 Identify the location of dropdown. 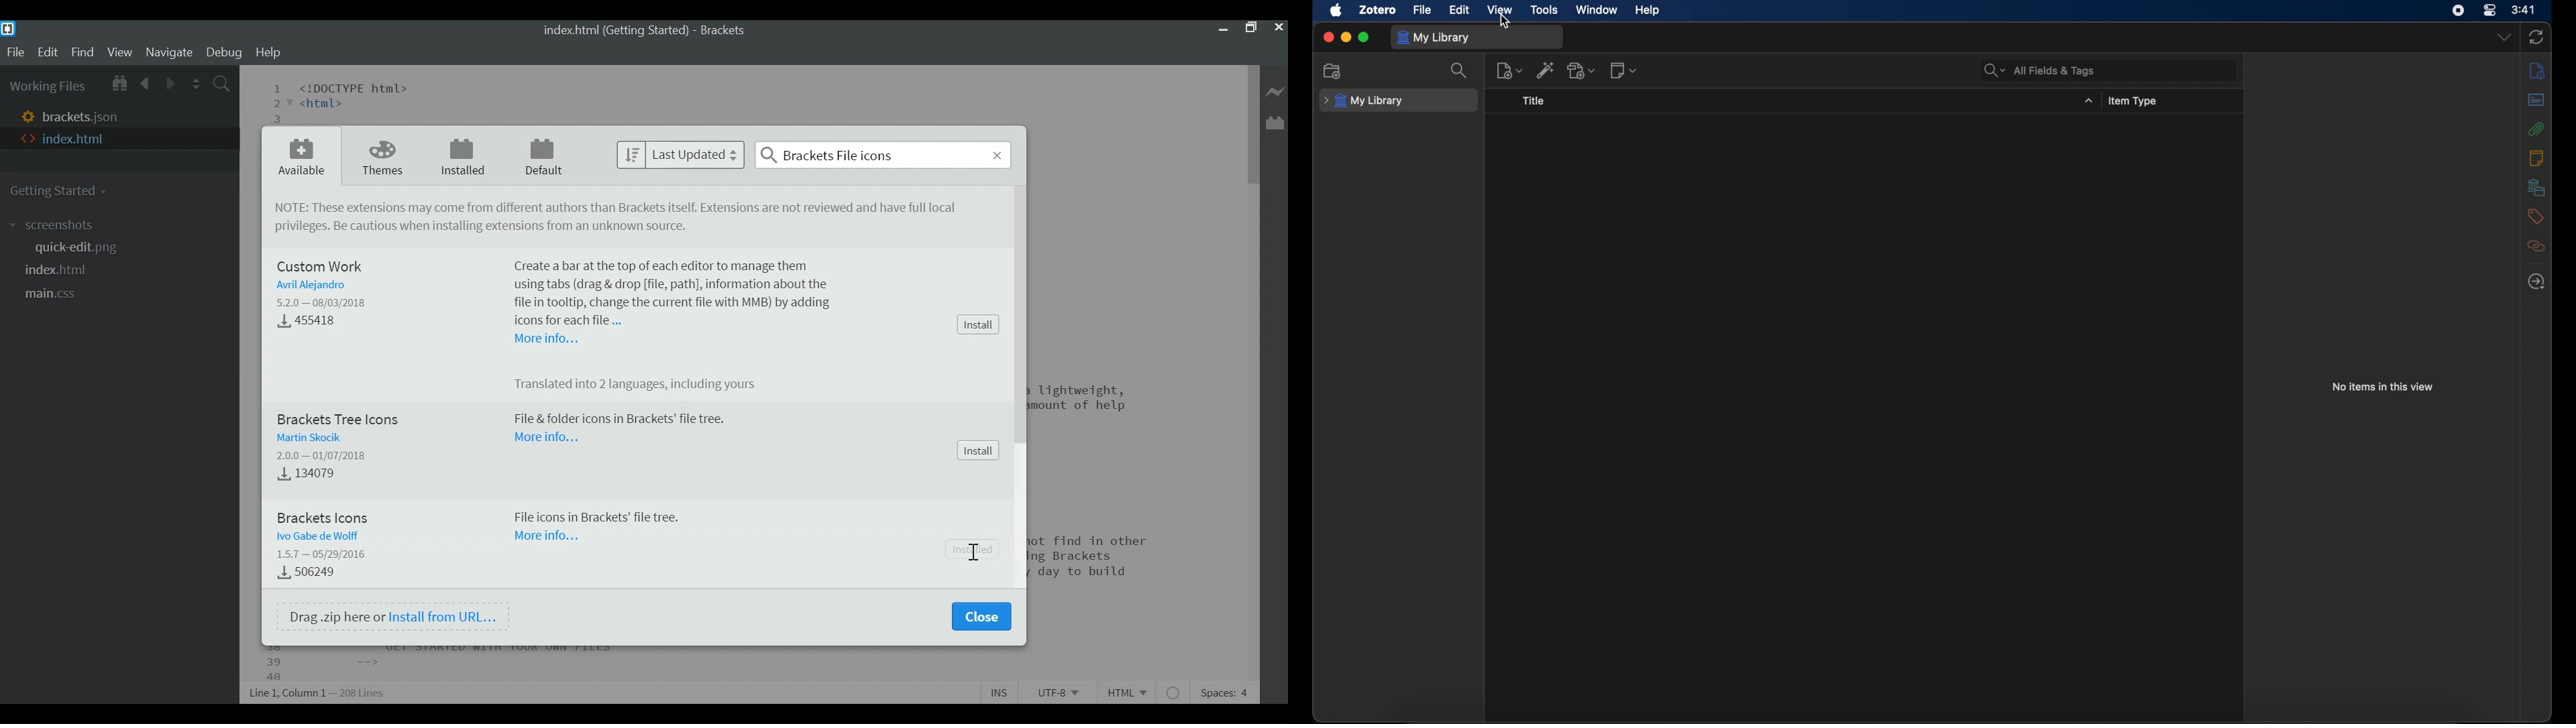
(2504, 37).